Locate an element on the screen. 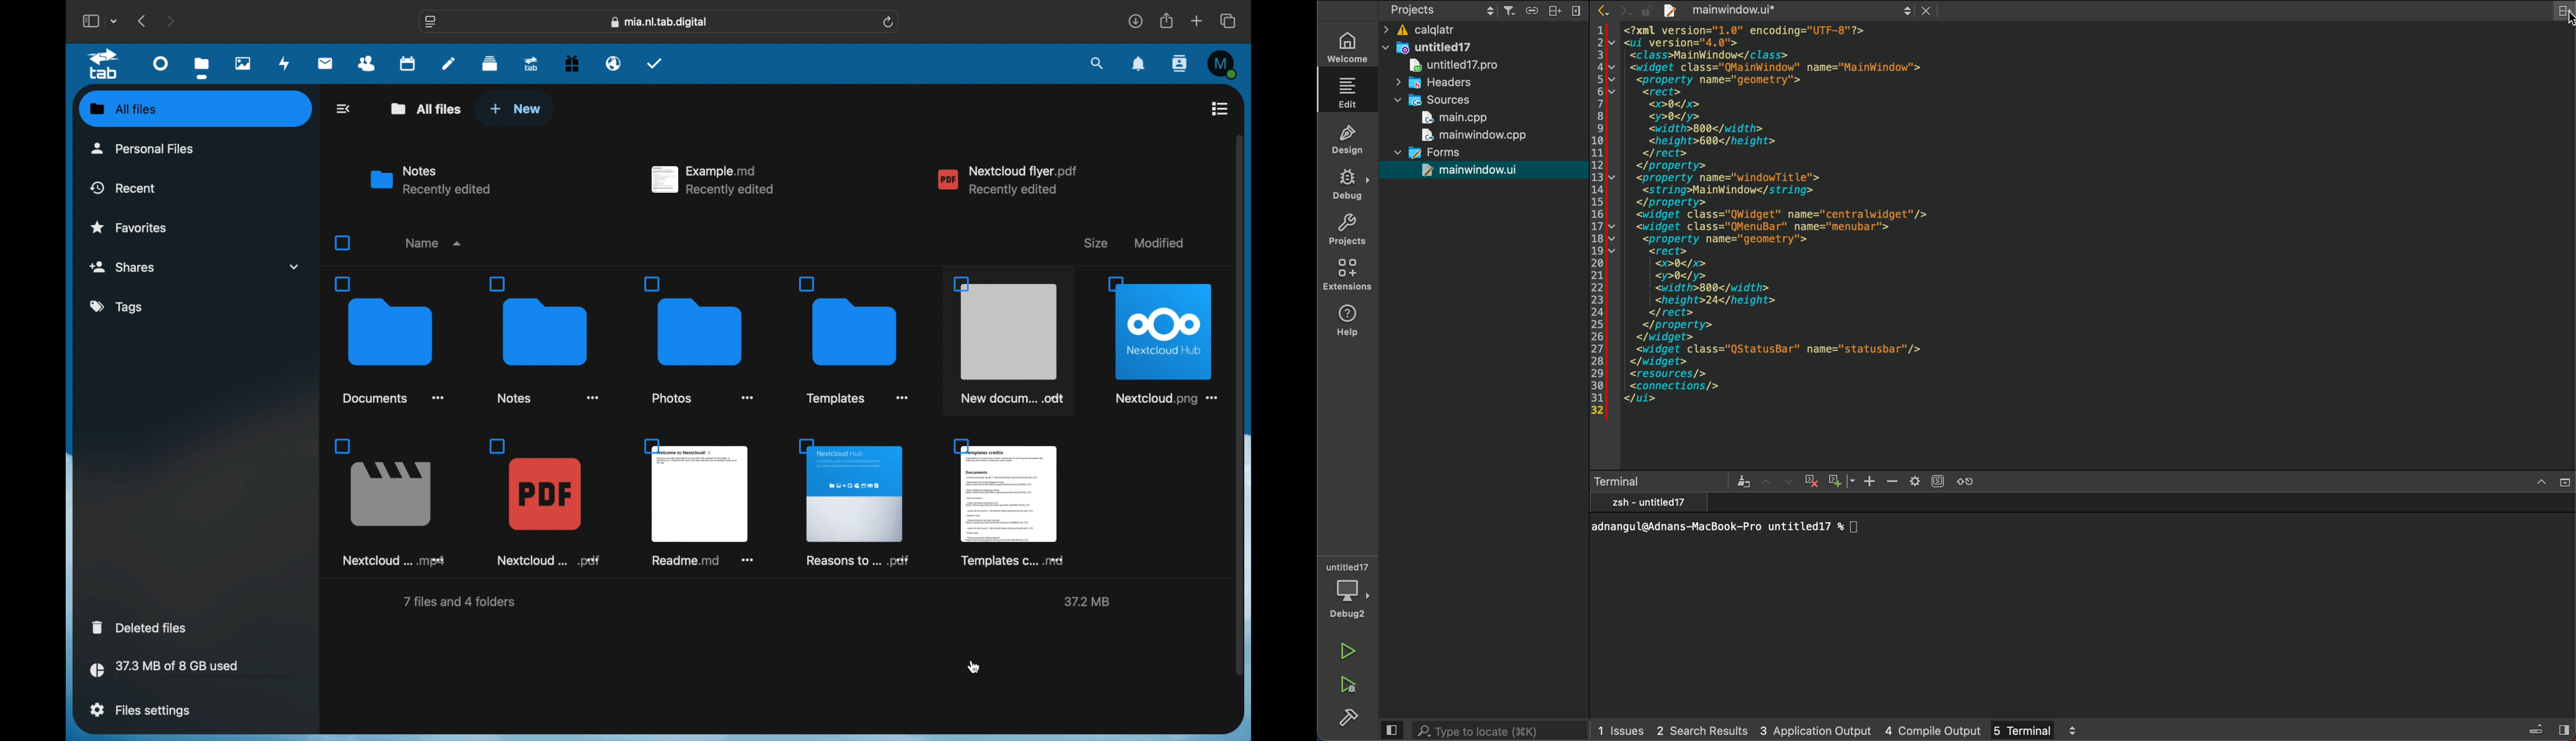 The image size is (2576, 756). issues is located at coordinates (1622, 729).